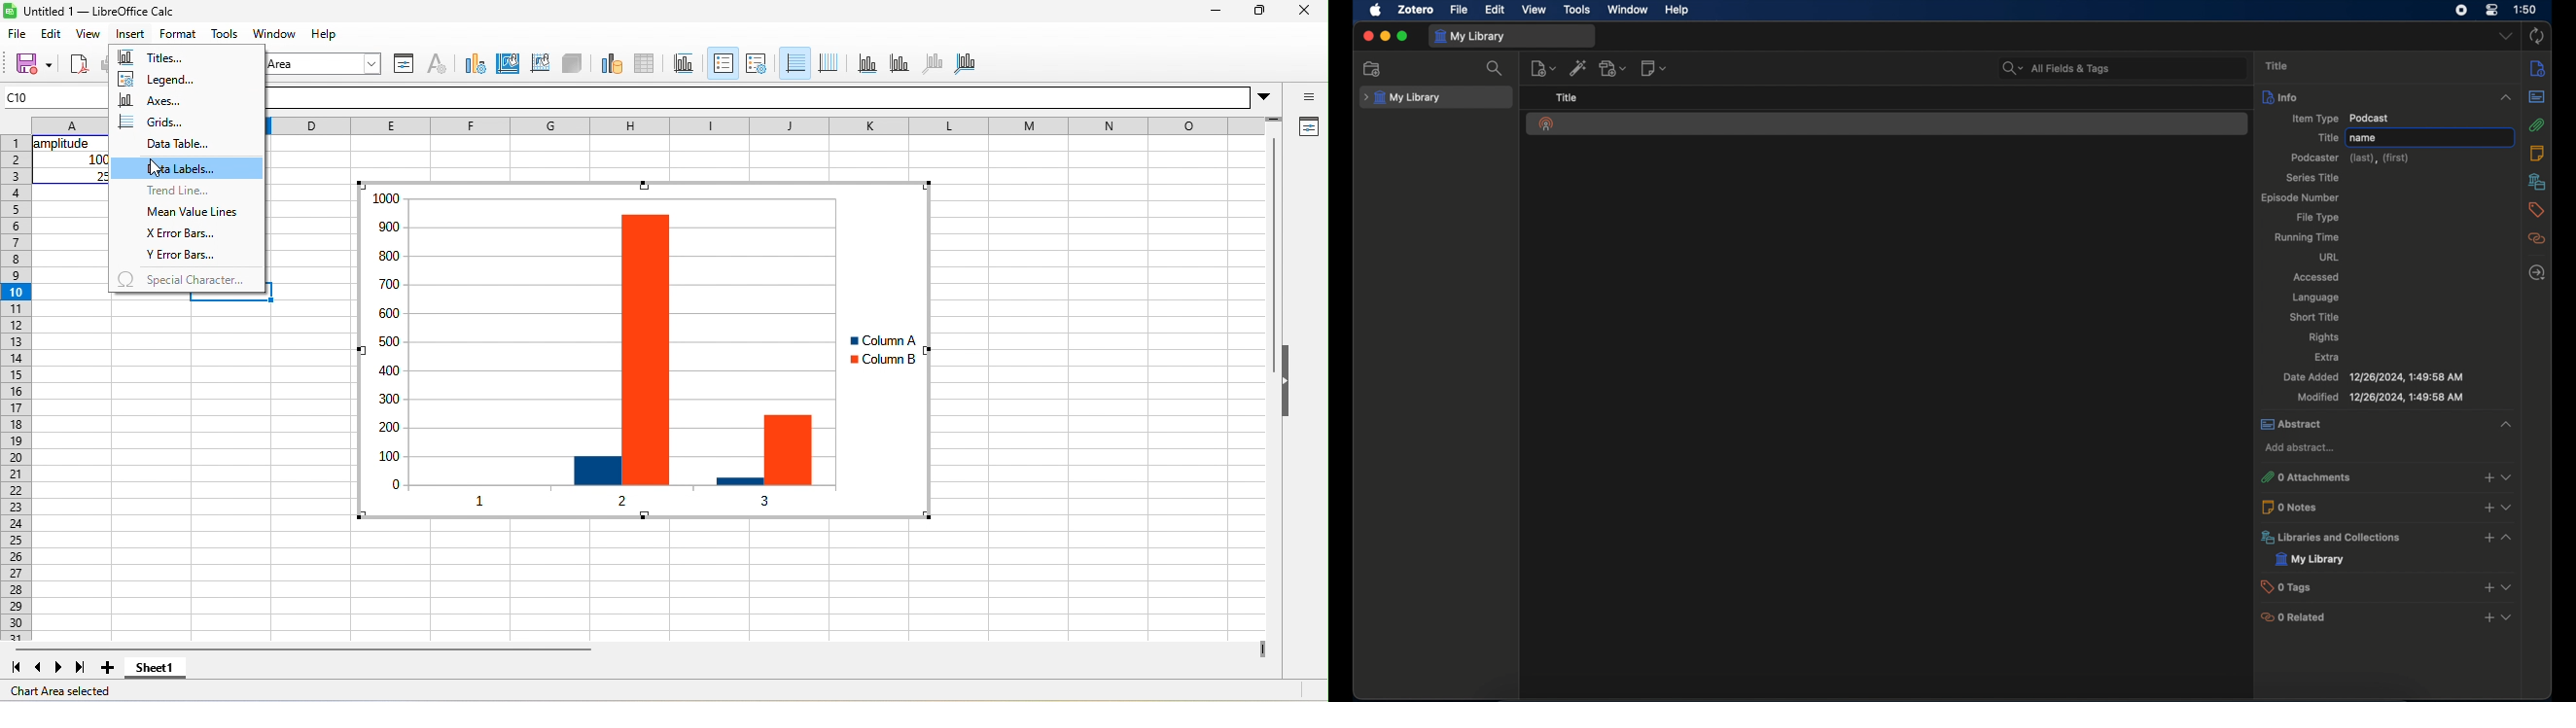  Describe the element at coordinates (1367, 36) in the screenshot. I see `close` at that location.